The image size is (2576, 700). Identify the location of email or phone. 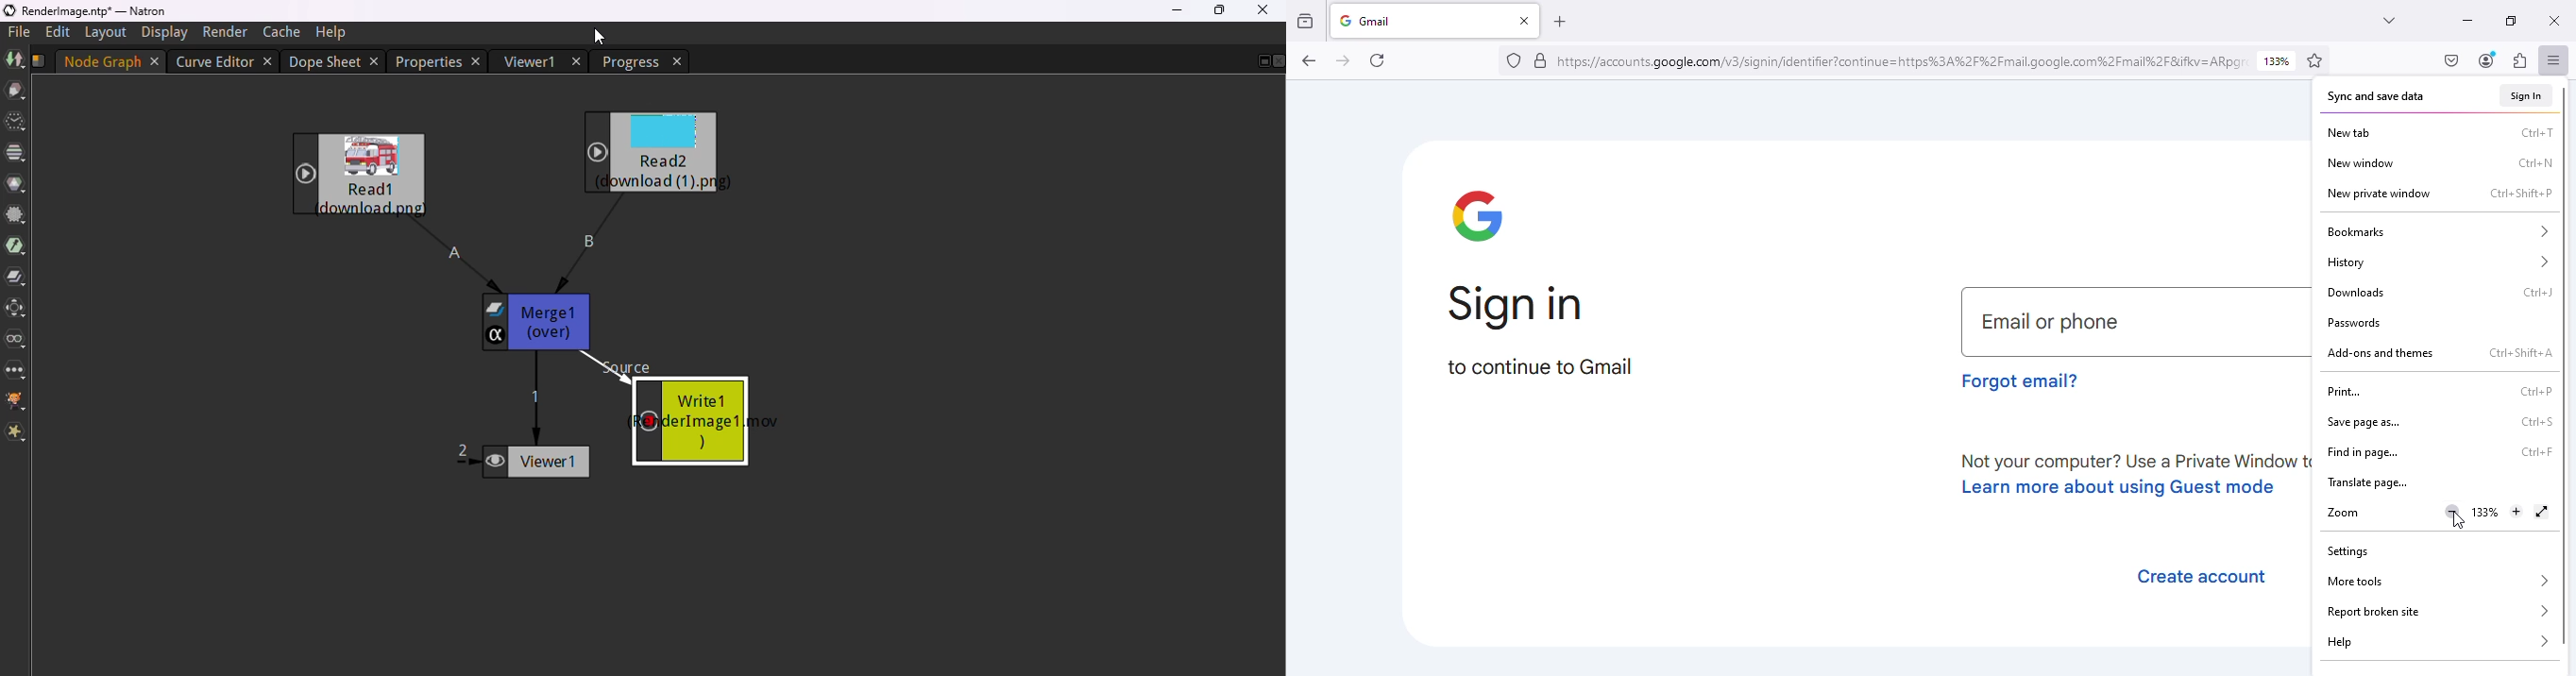
(2135, 322).